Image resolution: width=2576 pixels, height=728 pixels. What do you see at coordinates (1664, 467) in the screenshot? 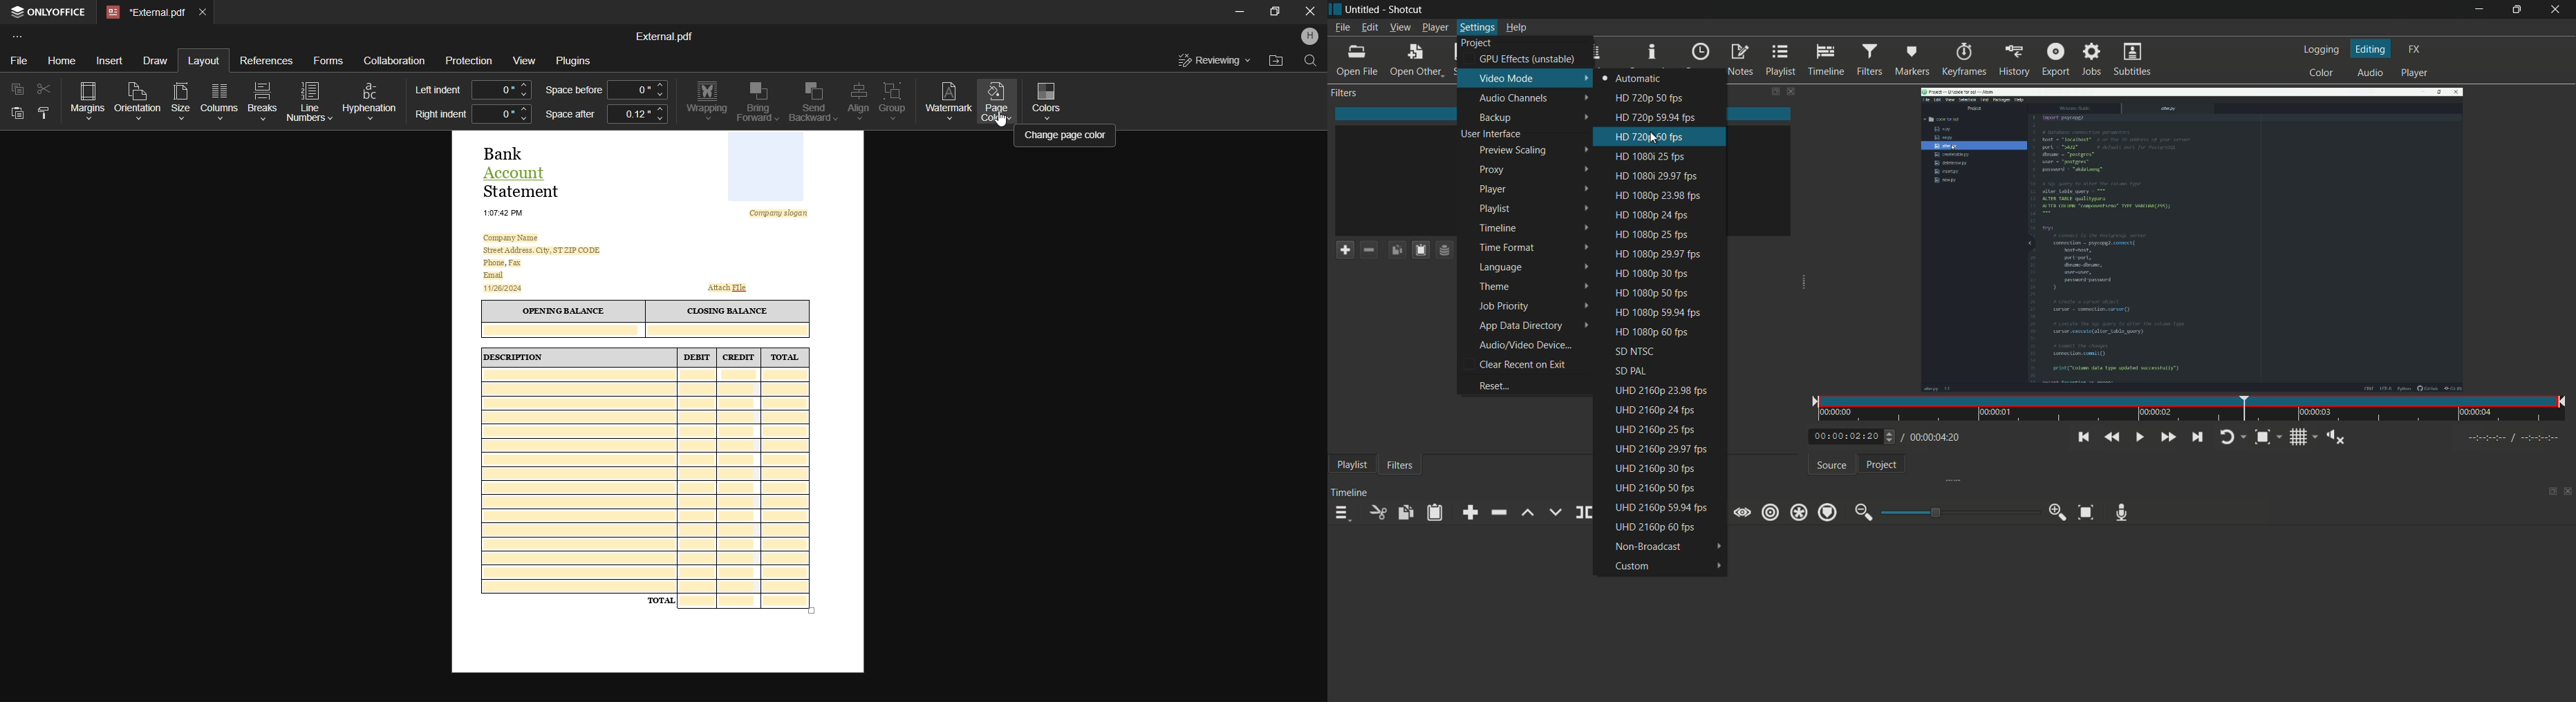
I see `uhd 2160p 30 fps` at bounding box center [1664, 467].